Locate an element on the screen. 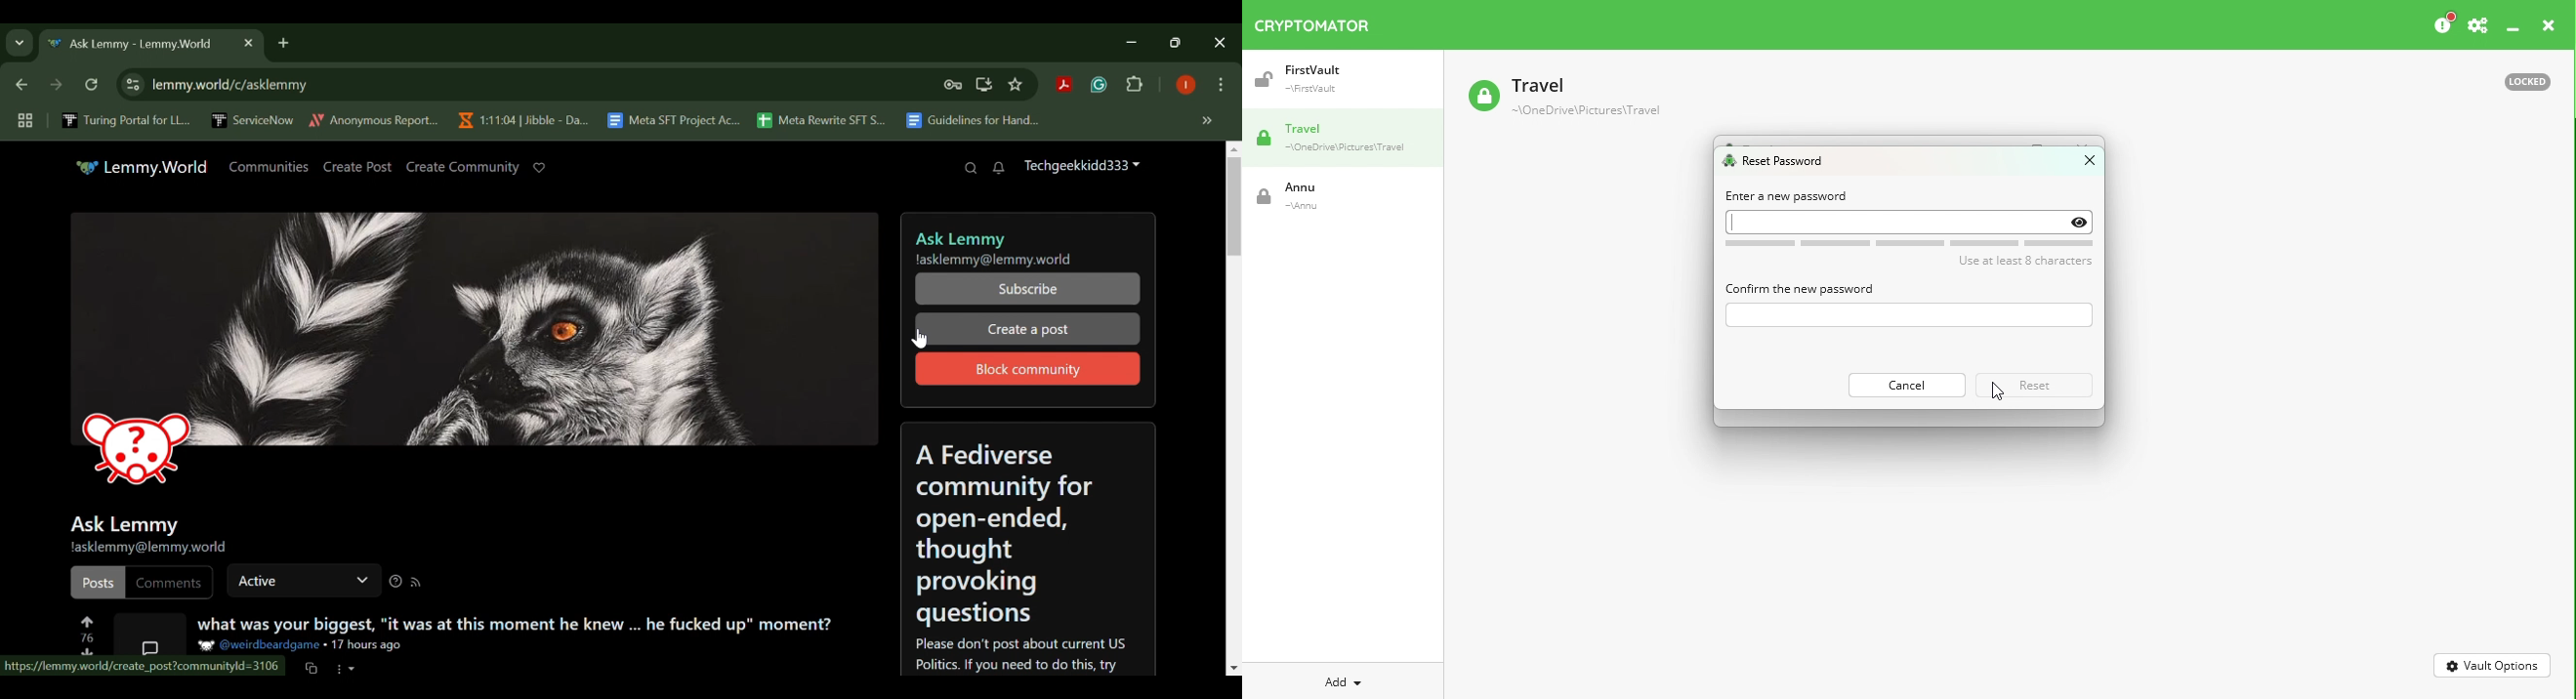 This screenshot has width=2576, height=700. Grammarly Extension is located at coordinates (1097, 85).